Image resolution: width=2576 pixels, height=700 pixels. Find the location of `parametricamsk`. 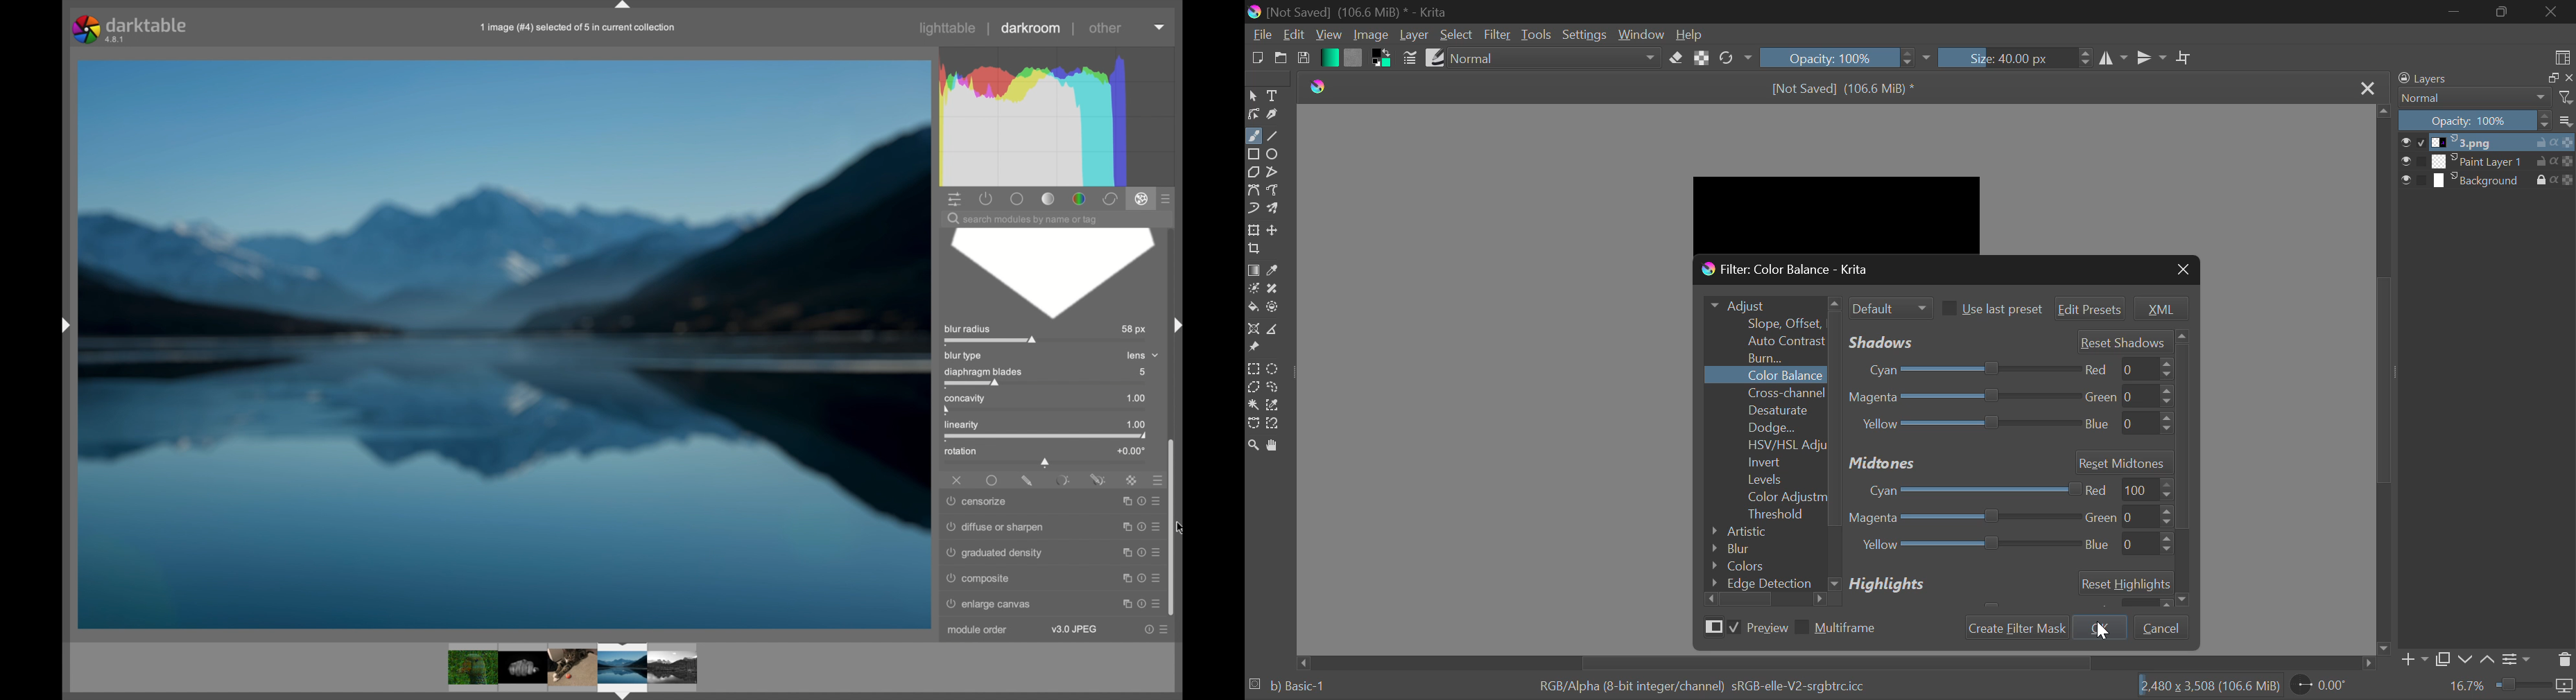

parametricamsk is located at coordinates (1062, 480).